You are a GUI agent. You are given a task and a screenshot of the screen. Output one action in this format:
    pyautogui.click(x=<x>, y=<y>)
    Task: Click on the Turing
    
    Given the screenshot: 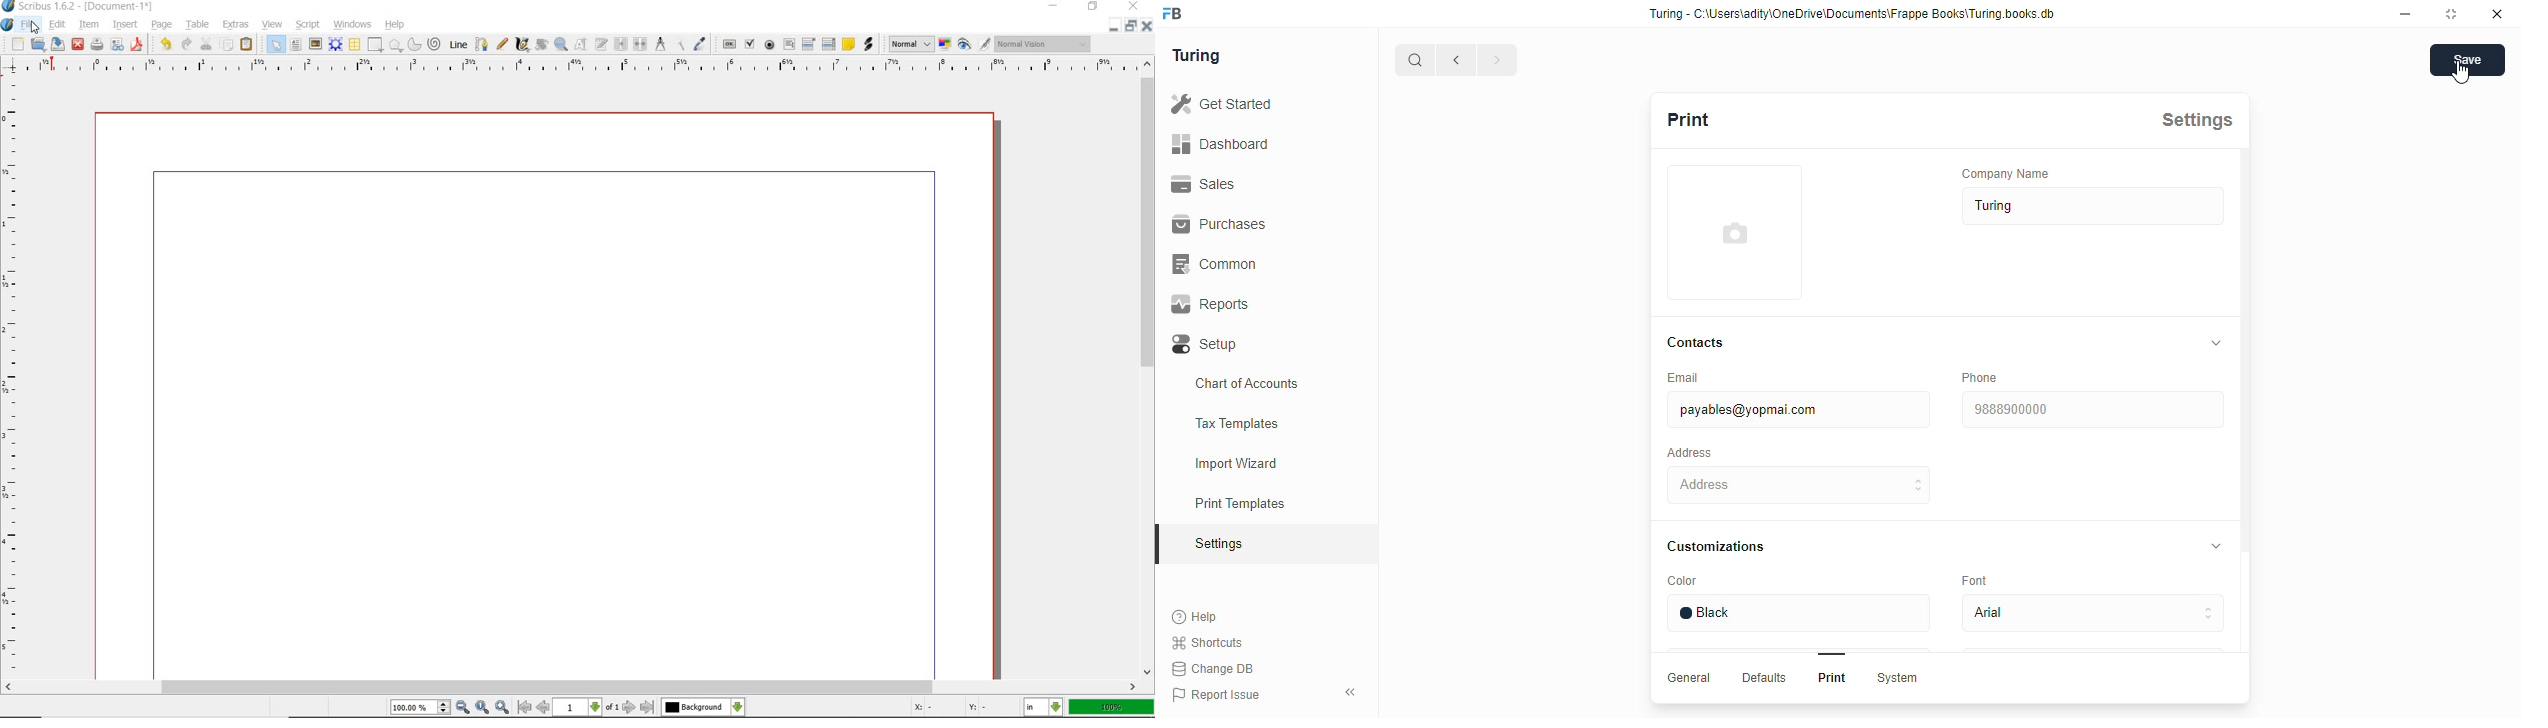 What is the action you would take?
    pyautogui.click(x=1200, y=54)
    